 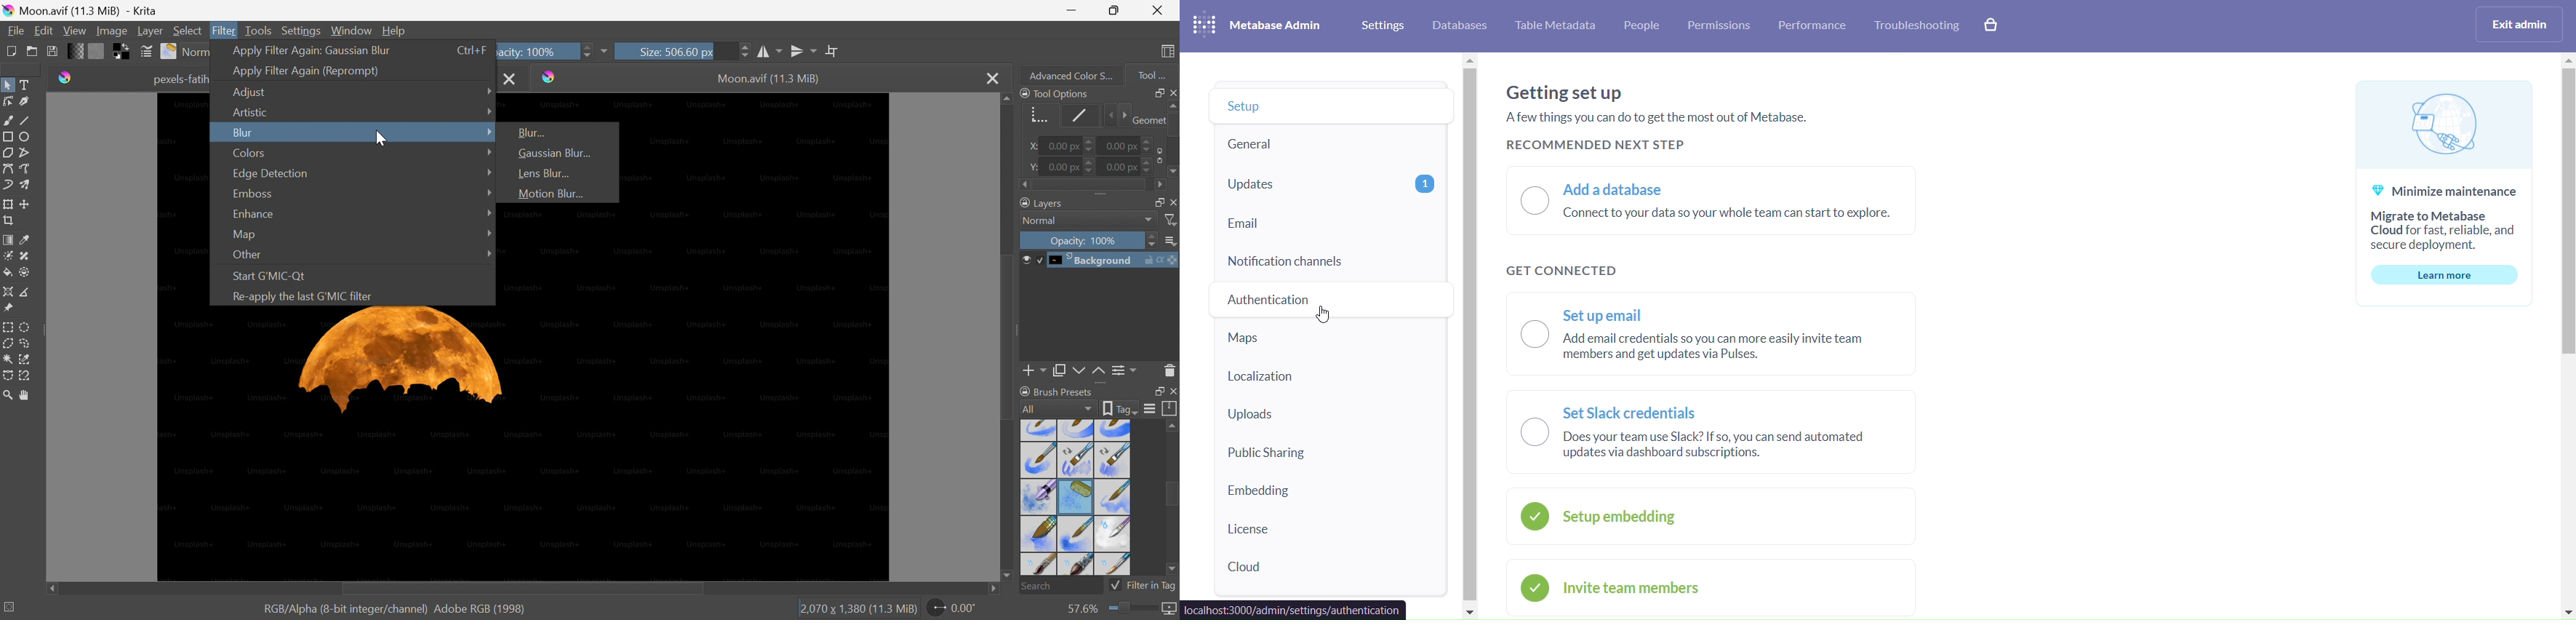 What do you see at coordinates (1059, 373) in the screenshot?
I see `Duplicate layer or mask down` at bounding box center [1059, 373].